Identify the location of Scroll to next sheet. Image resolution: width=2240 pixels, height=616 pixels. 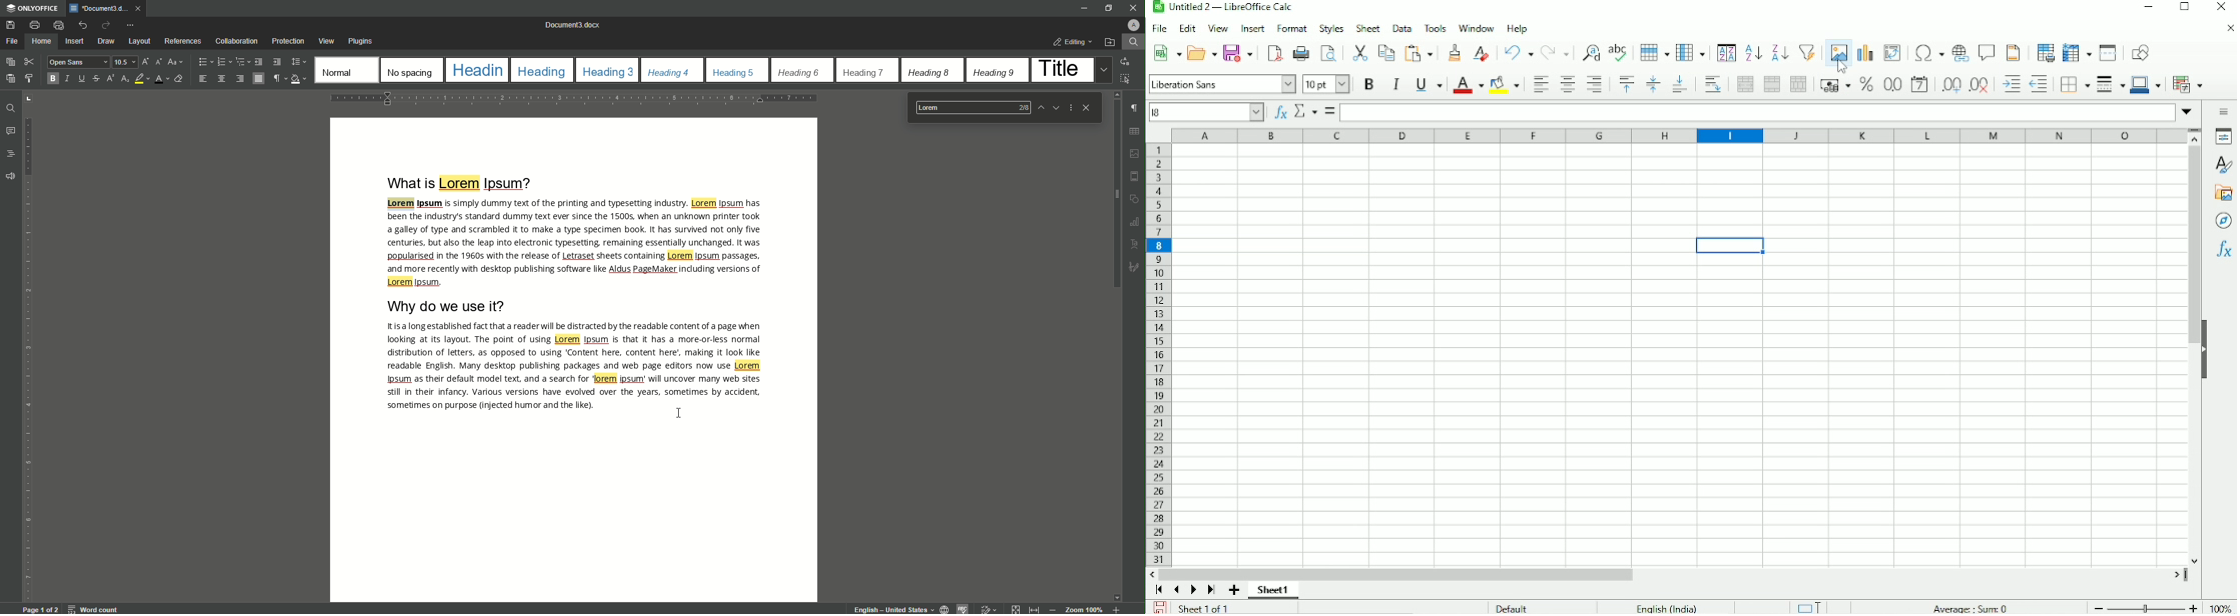
(1194, 590).